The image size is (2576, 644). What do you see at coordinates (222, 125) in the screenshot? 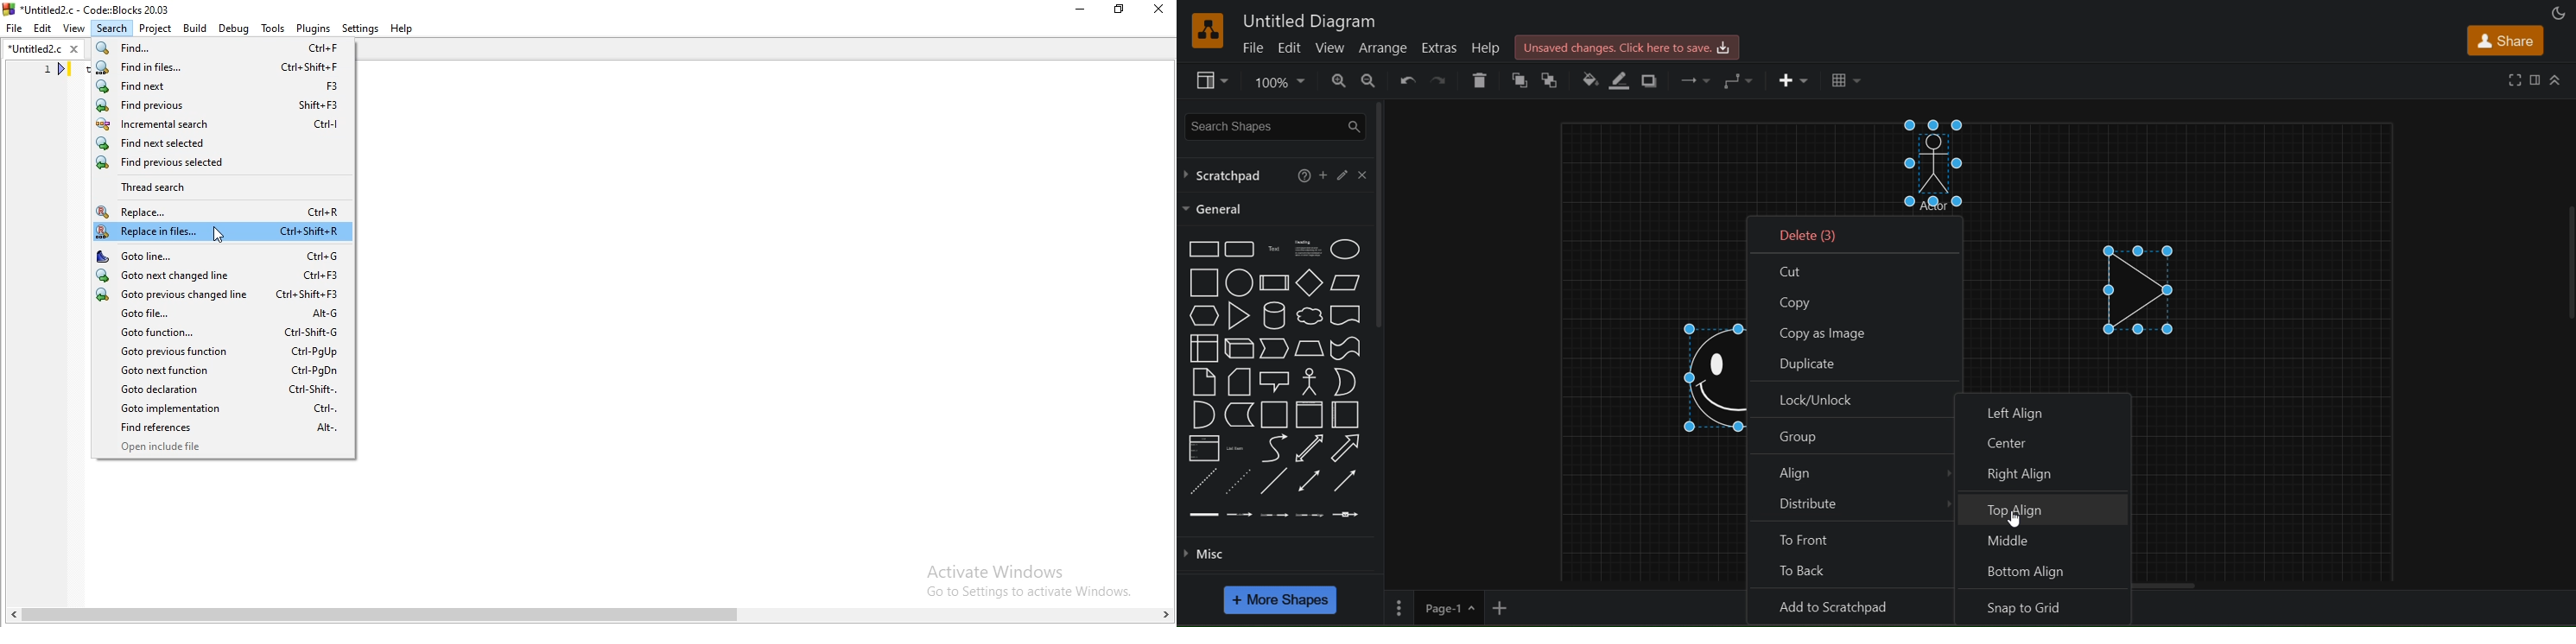
I see `Incremental search` at bounding box center [222, 125].